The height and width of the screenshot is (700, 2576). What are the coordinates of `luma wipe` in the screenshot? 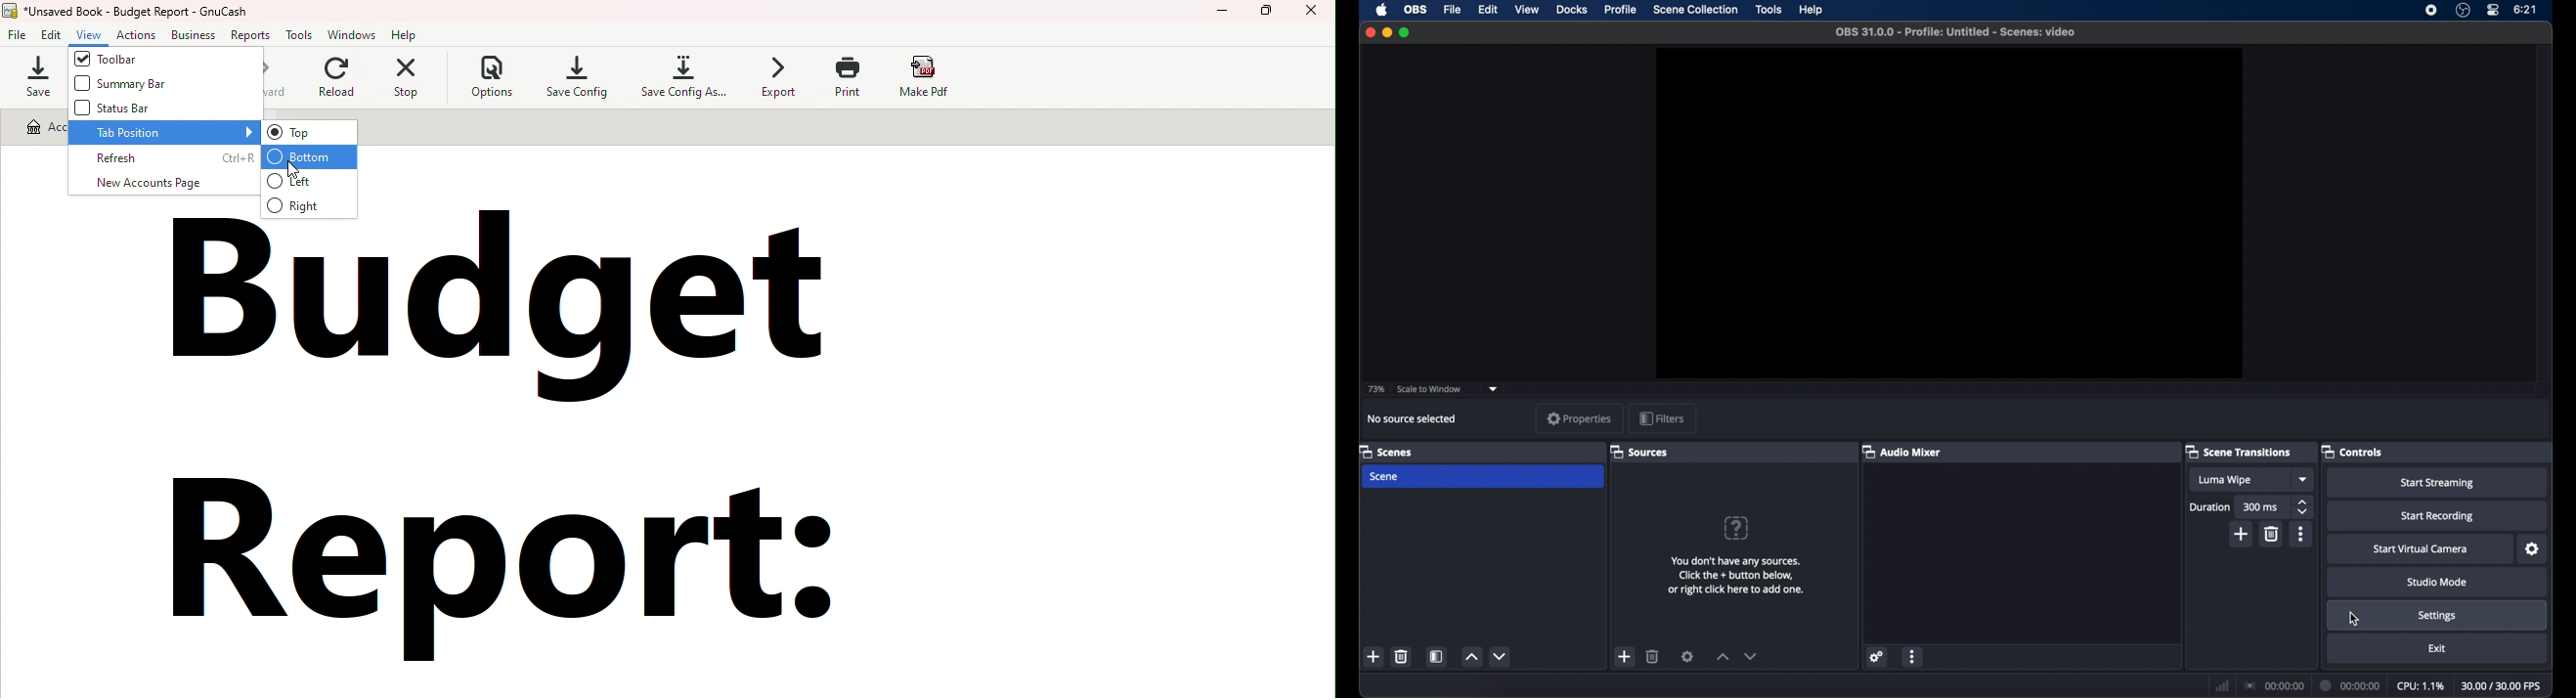 It's located at (2225, 480).